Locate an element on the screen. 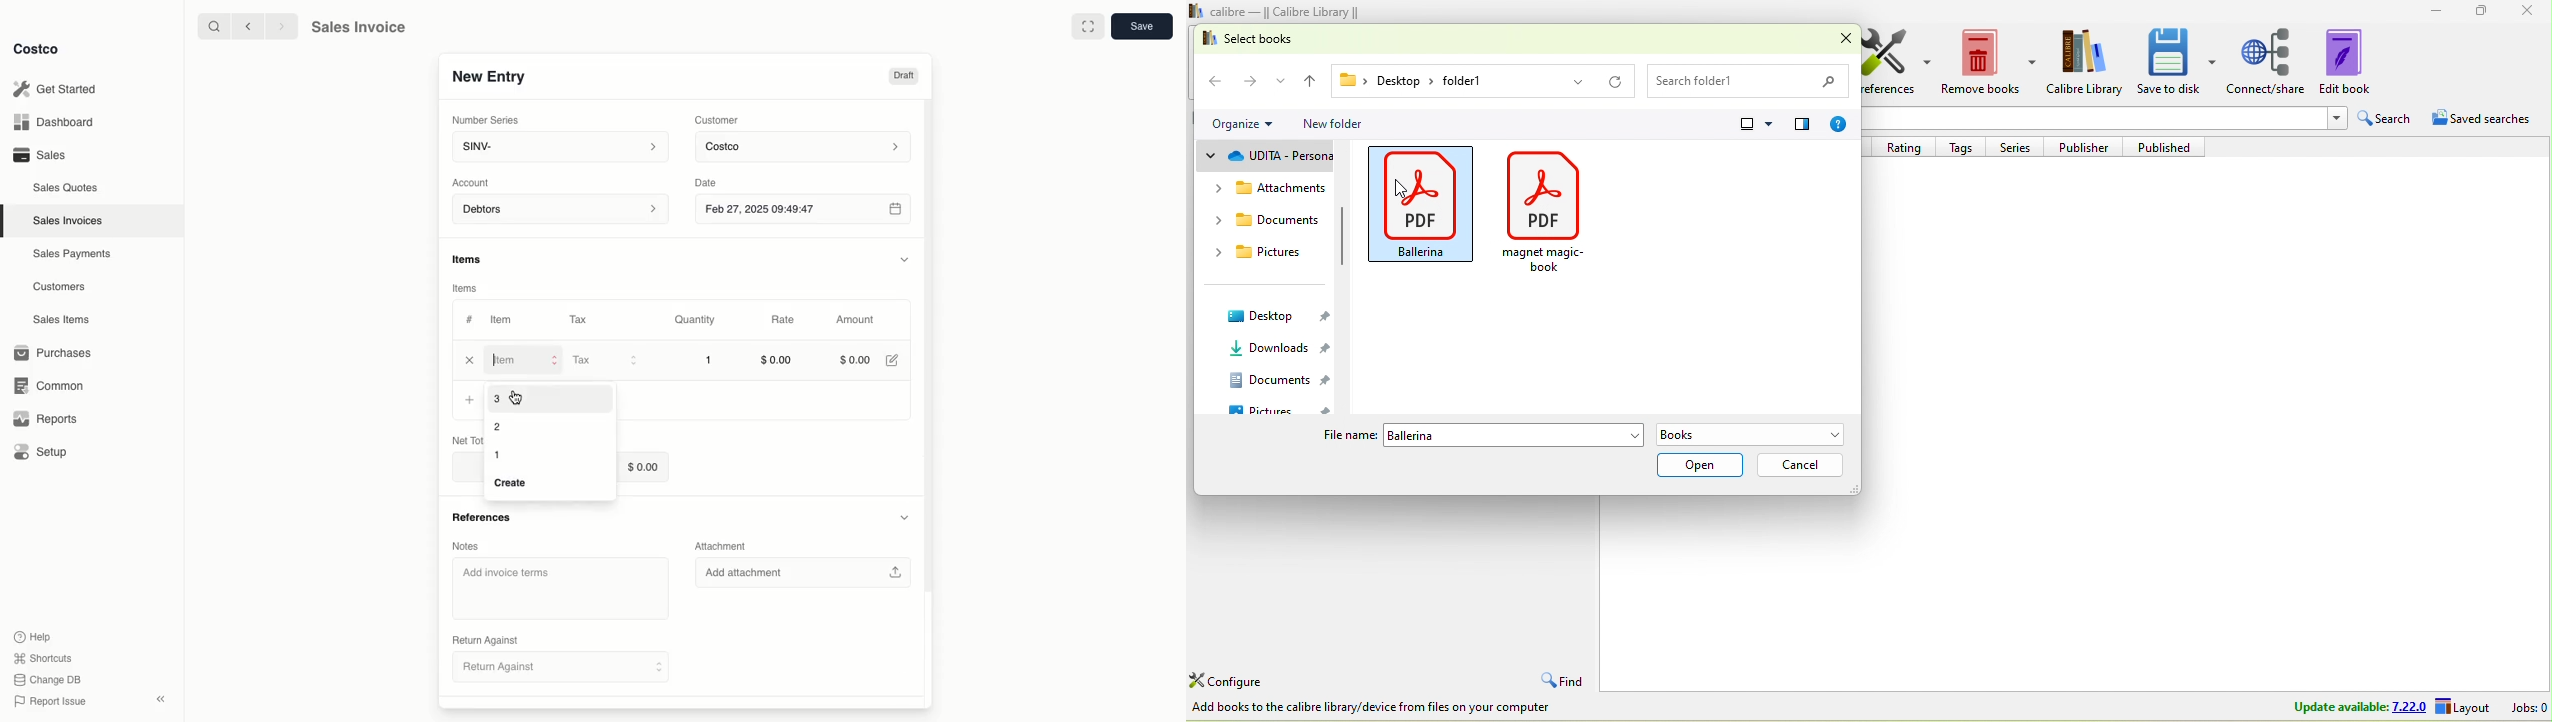 This screenshot has height=728, width=2576. Add attachment is located at coordinates (805, 573).